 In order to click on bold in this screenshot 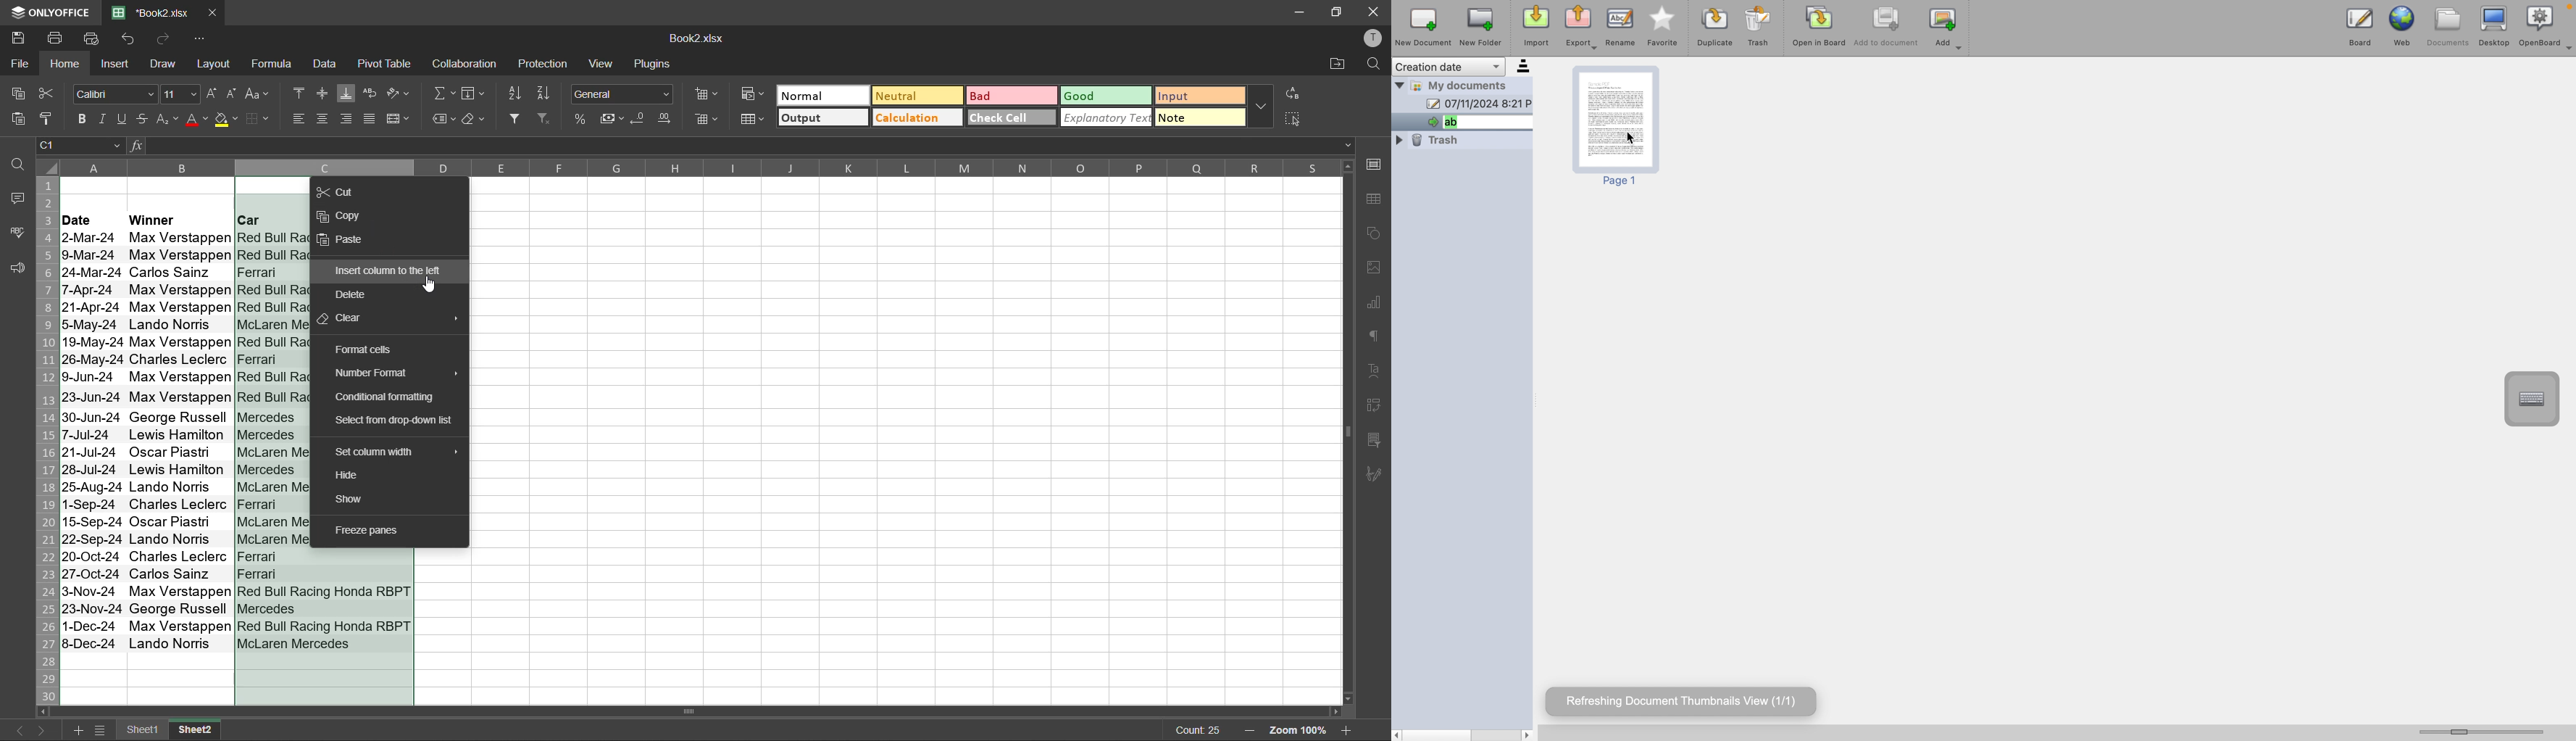, I will do `click(82, 117)`.